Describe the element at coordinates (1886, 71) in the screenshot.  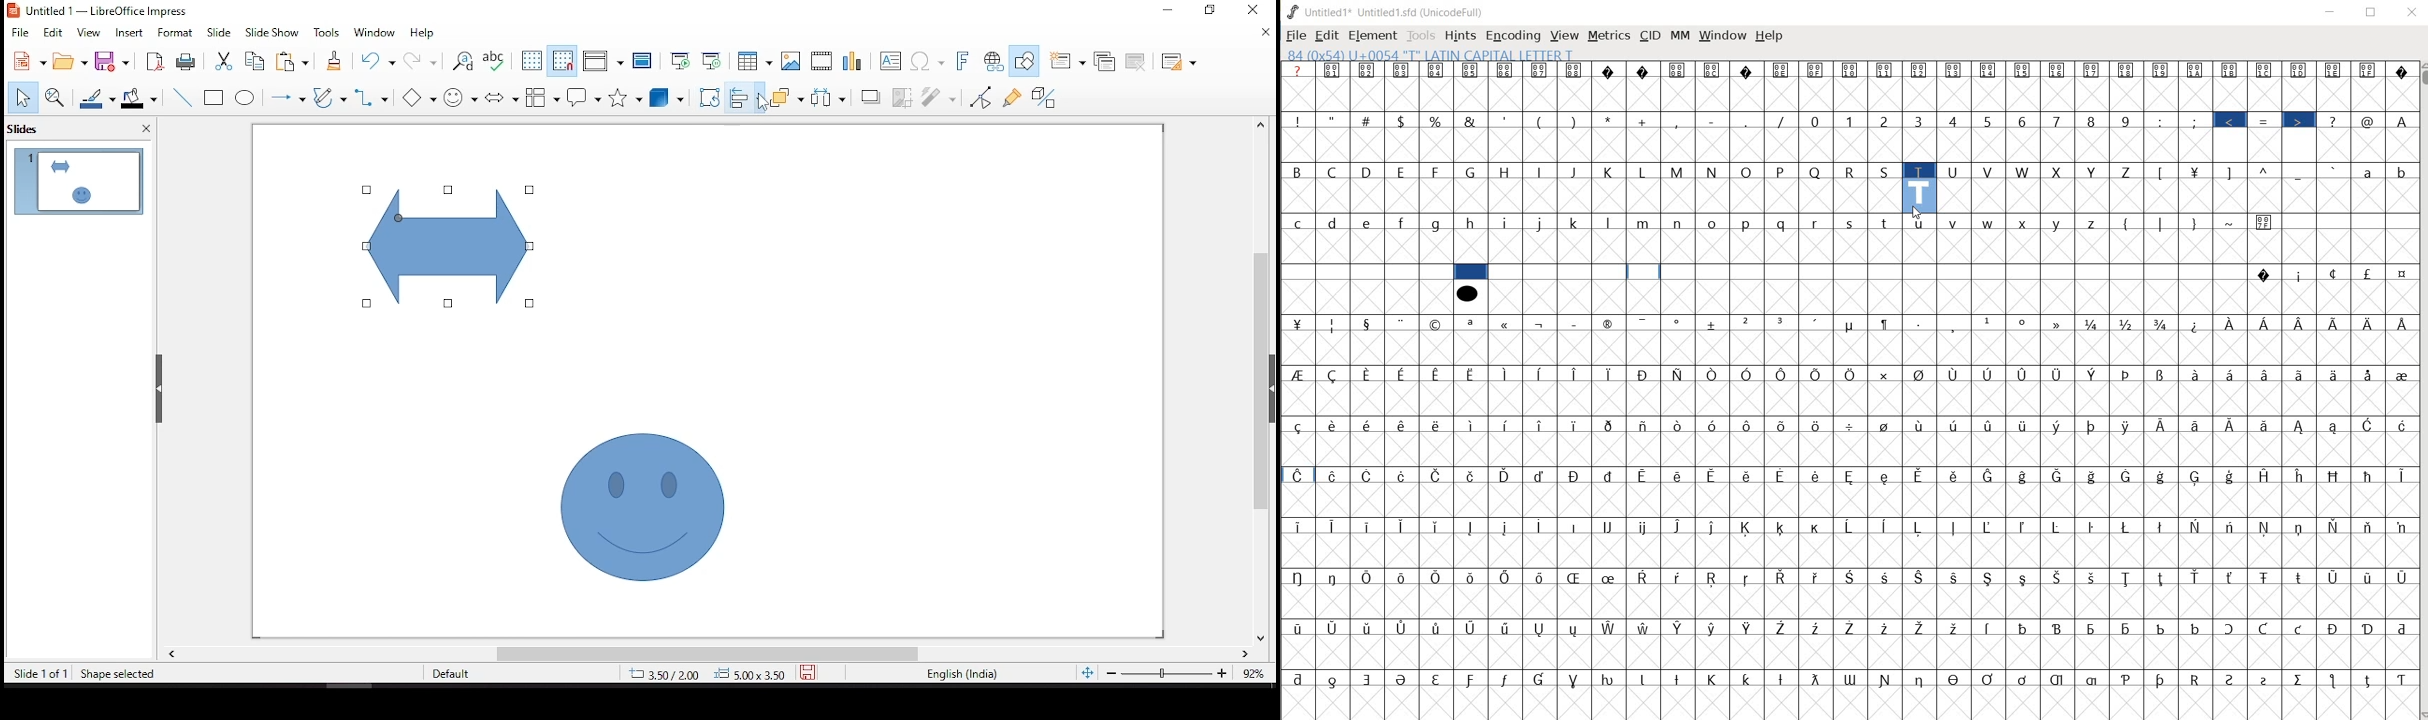
I see `Symbol` at that location.